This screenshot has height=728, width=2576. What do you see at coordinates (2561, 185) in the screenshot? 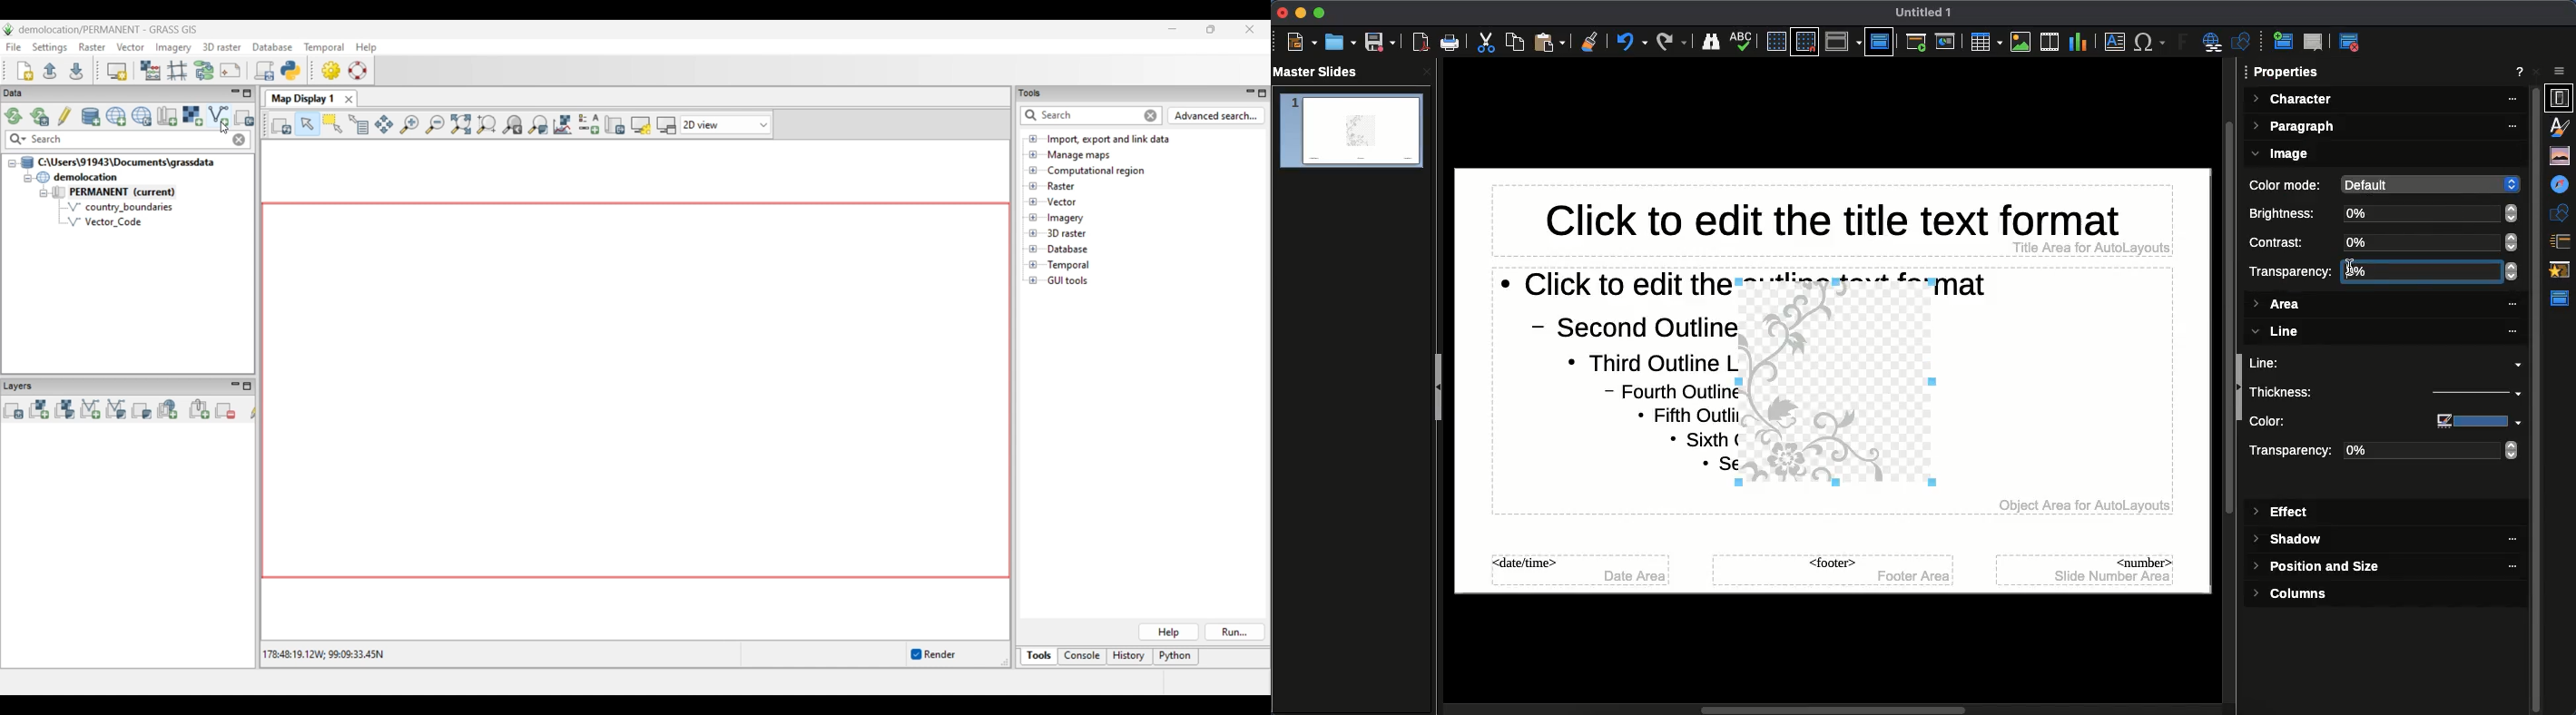
I see `Navigator` at bounding box center [2561, 185].